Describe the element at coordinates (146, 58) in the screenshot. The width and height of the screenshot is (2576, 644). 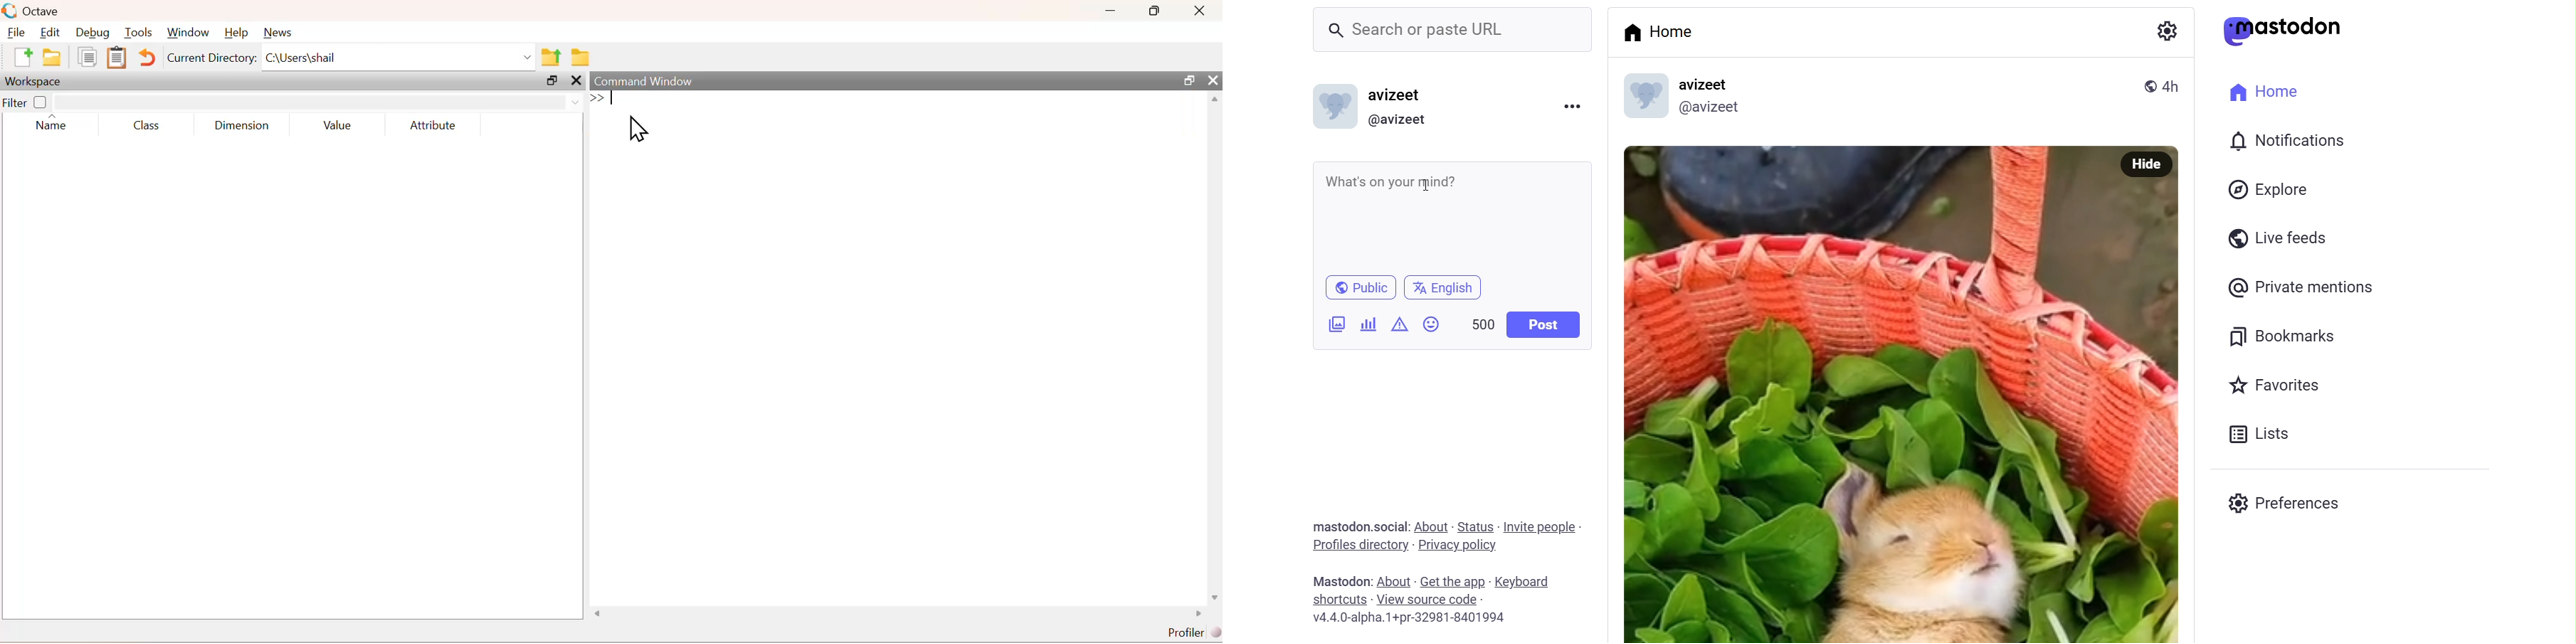
I see `Undo` at that location.